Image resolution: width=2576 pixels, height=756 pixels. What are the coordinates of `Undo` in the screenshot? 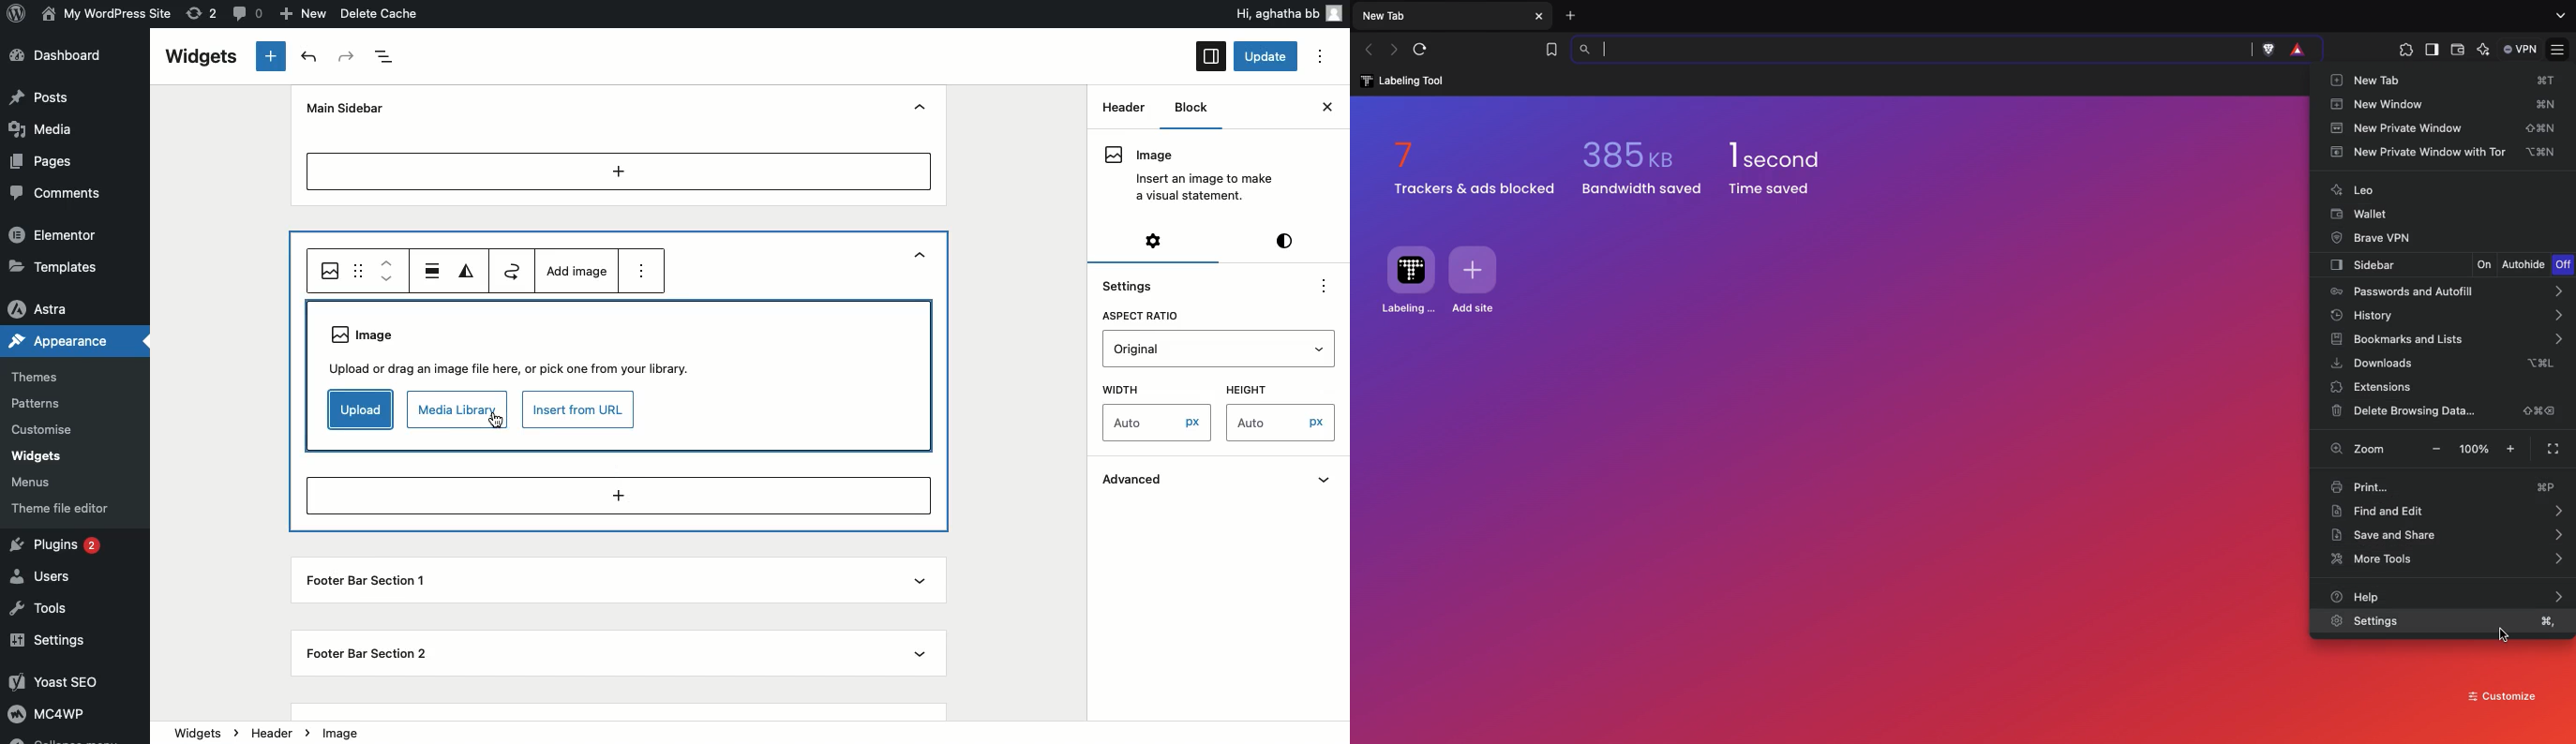 It's located at (312, 57).